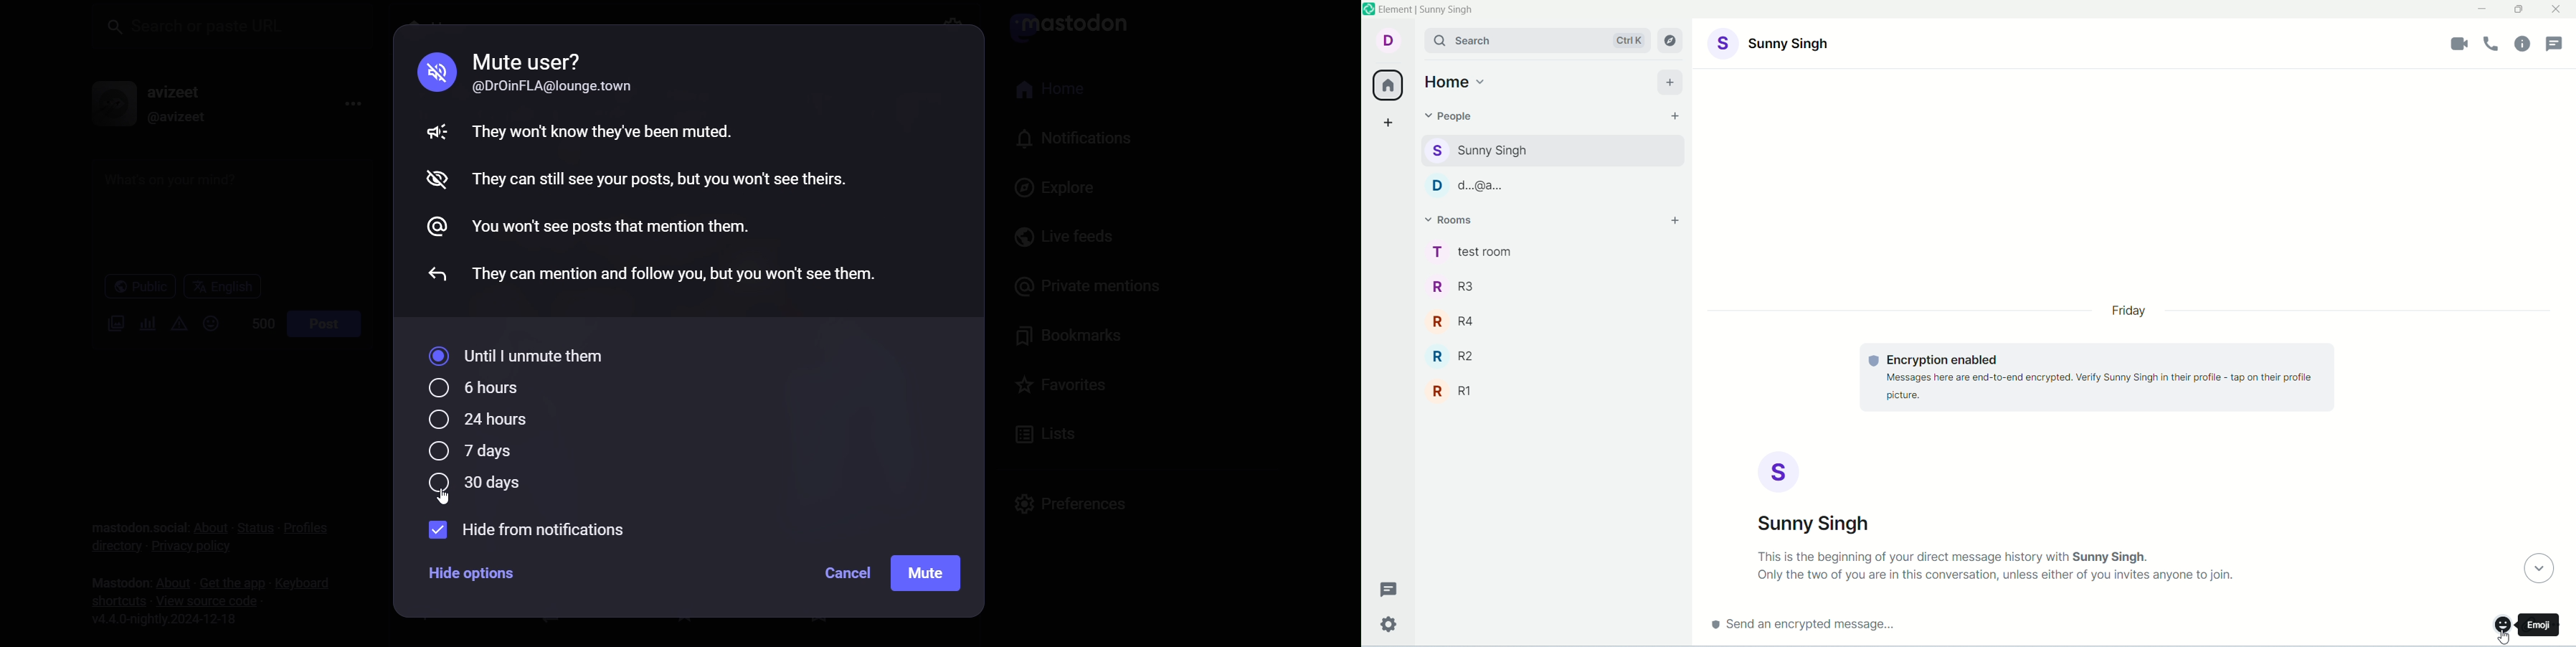 The height and width of the screenshot is (672, 2576). I want to click on home, so click(1457, 80).